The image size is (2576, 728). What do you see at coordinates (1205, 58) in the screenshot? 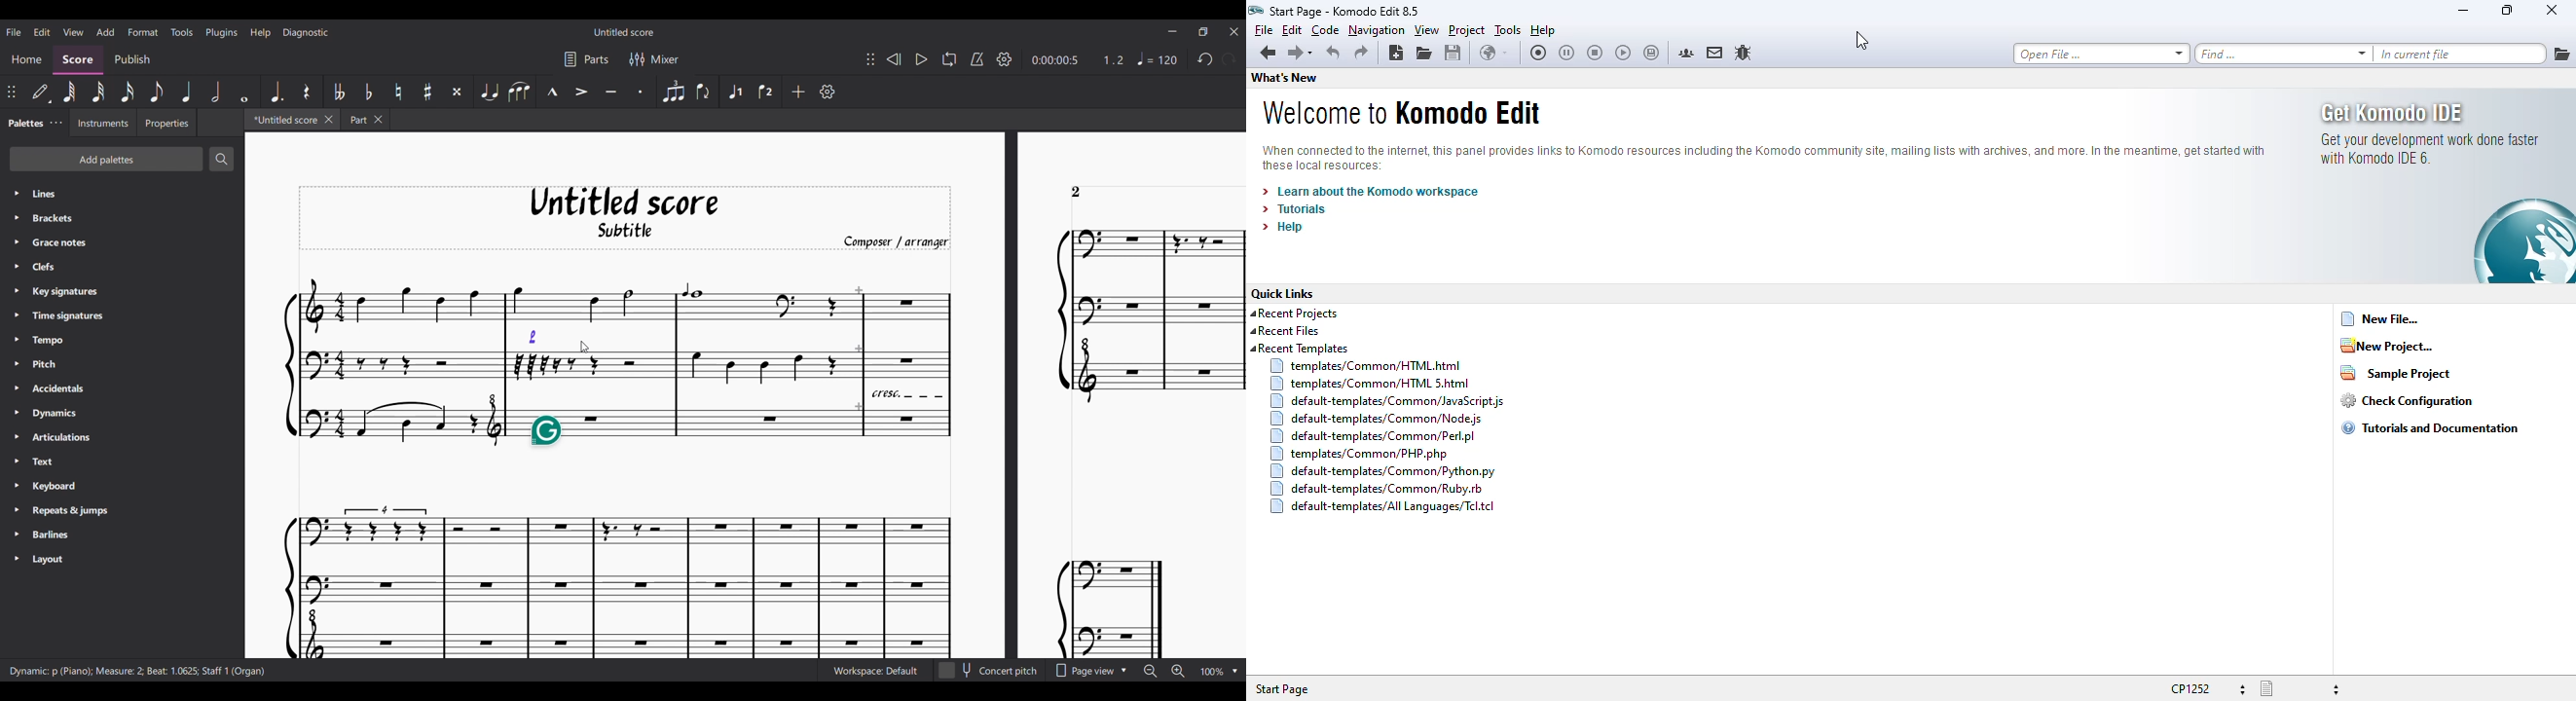
I see `Undo` at bounding box center [1205, 58].